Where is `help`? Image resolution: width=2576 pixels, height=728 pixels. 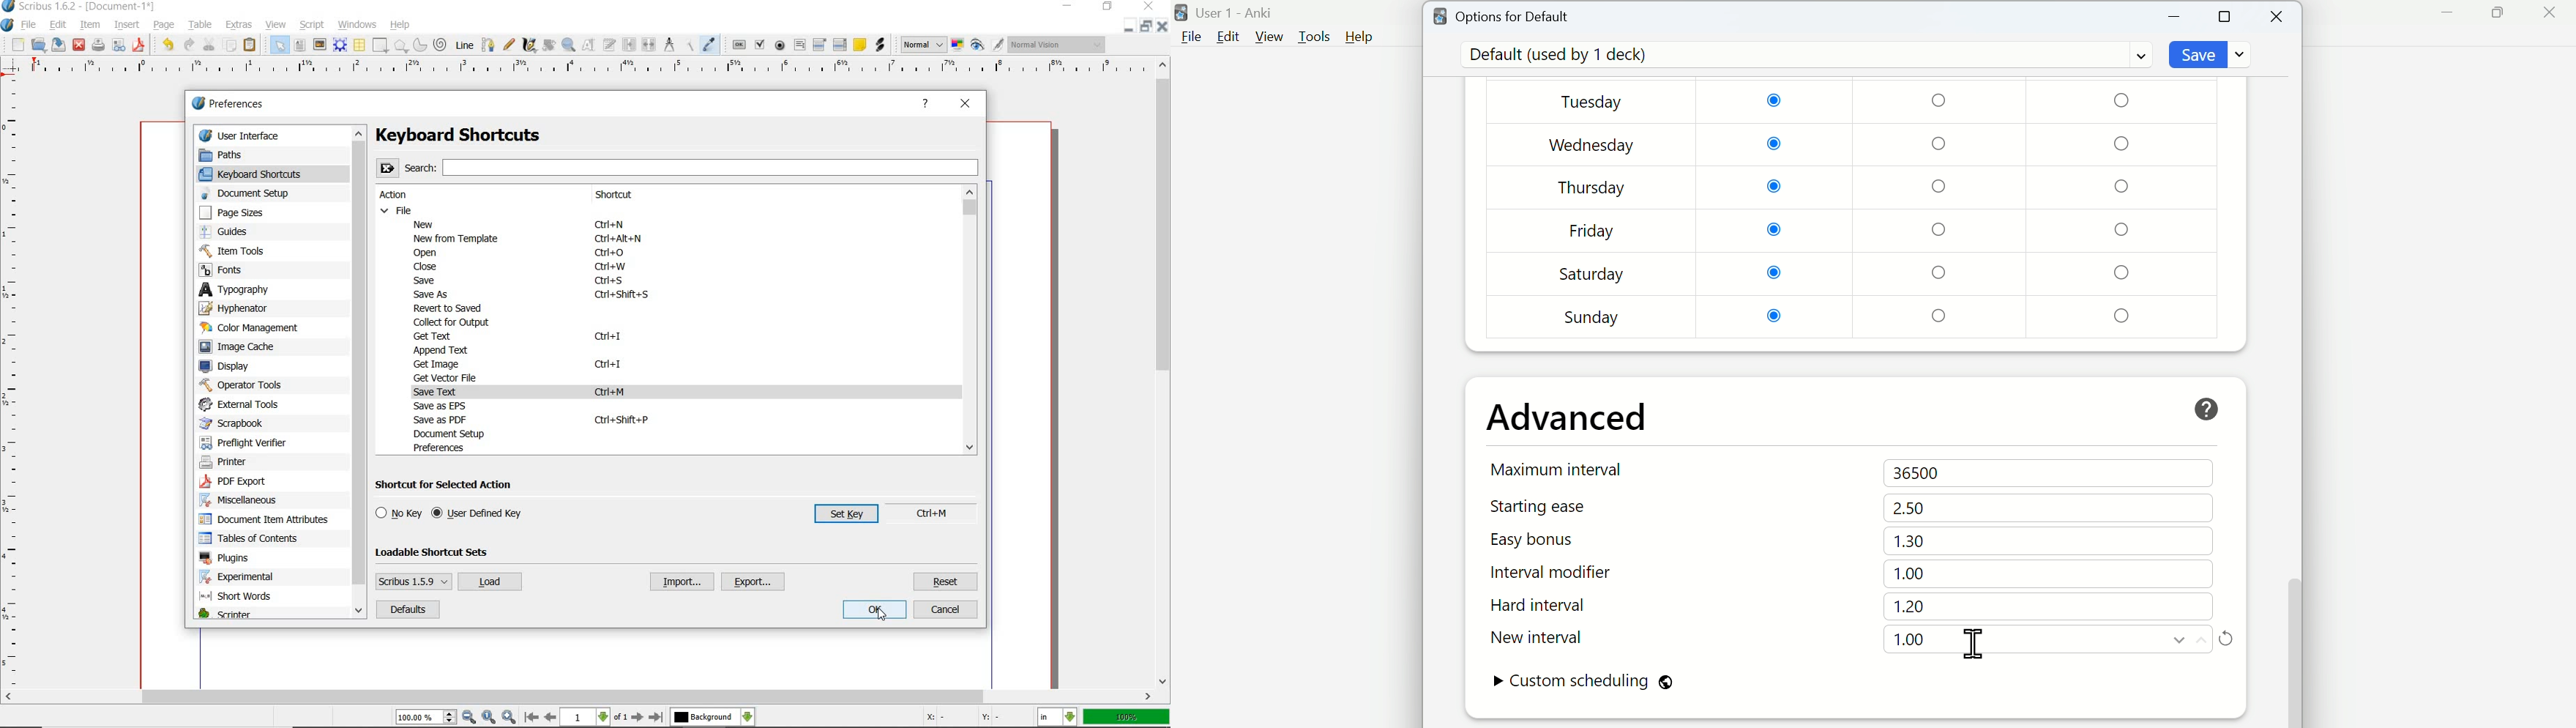 help is located at coordinates (926, 104).